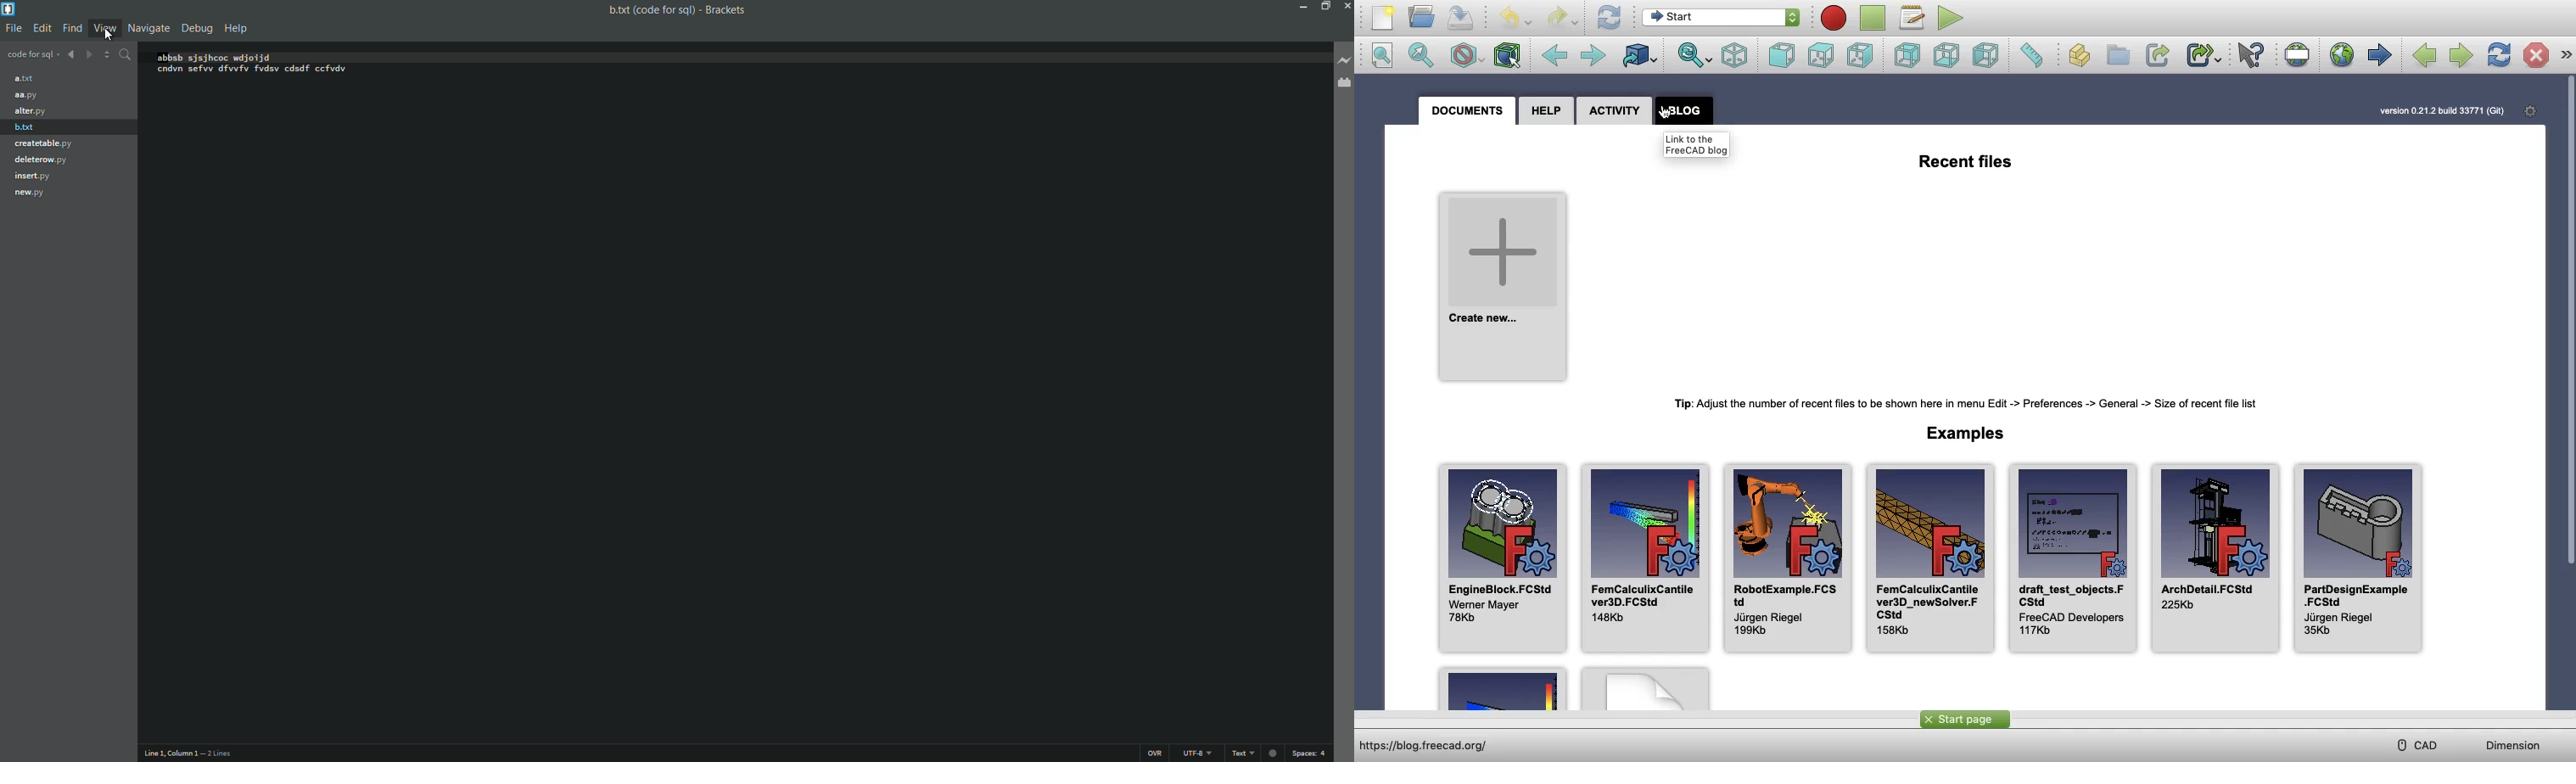 The height and width of the screenshot is (784, 2576). Describe the element at coordinates (1644, 557) in the screenshot. I see `Femcalculix` at that location.